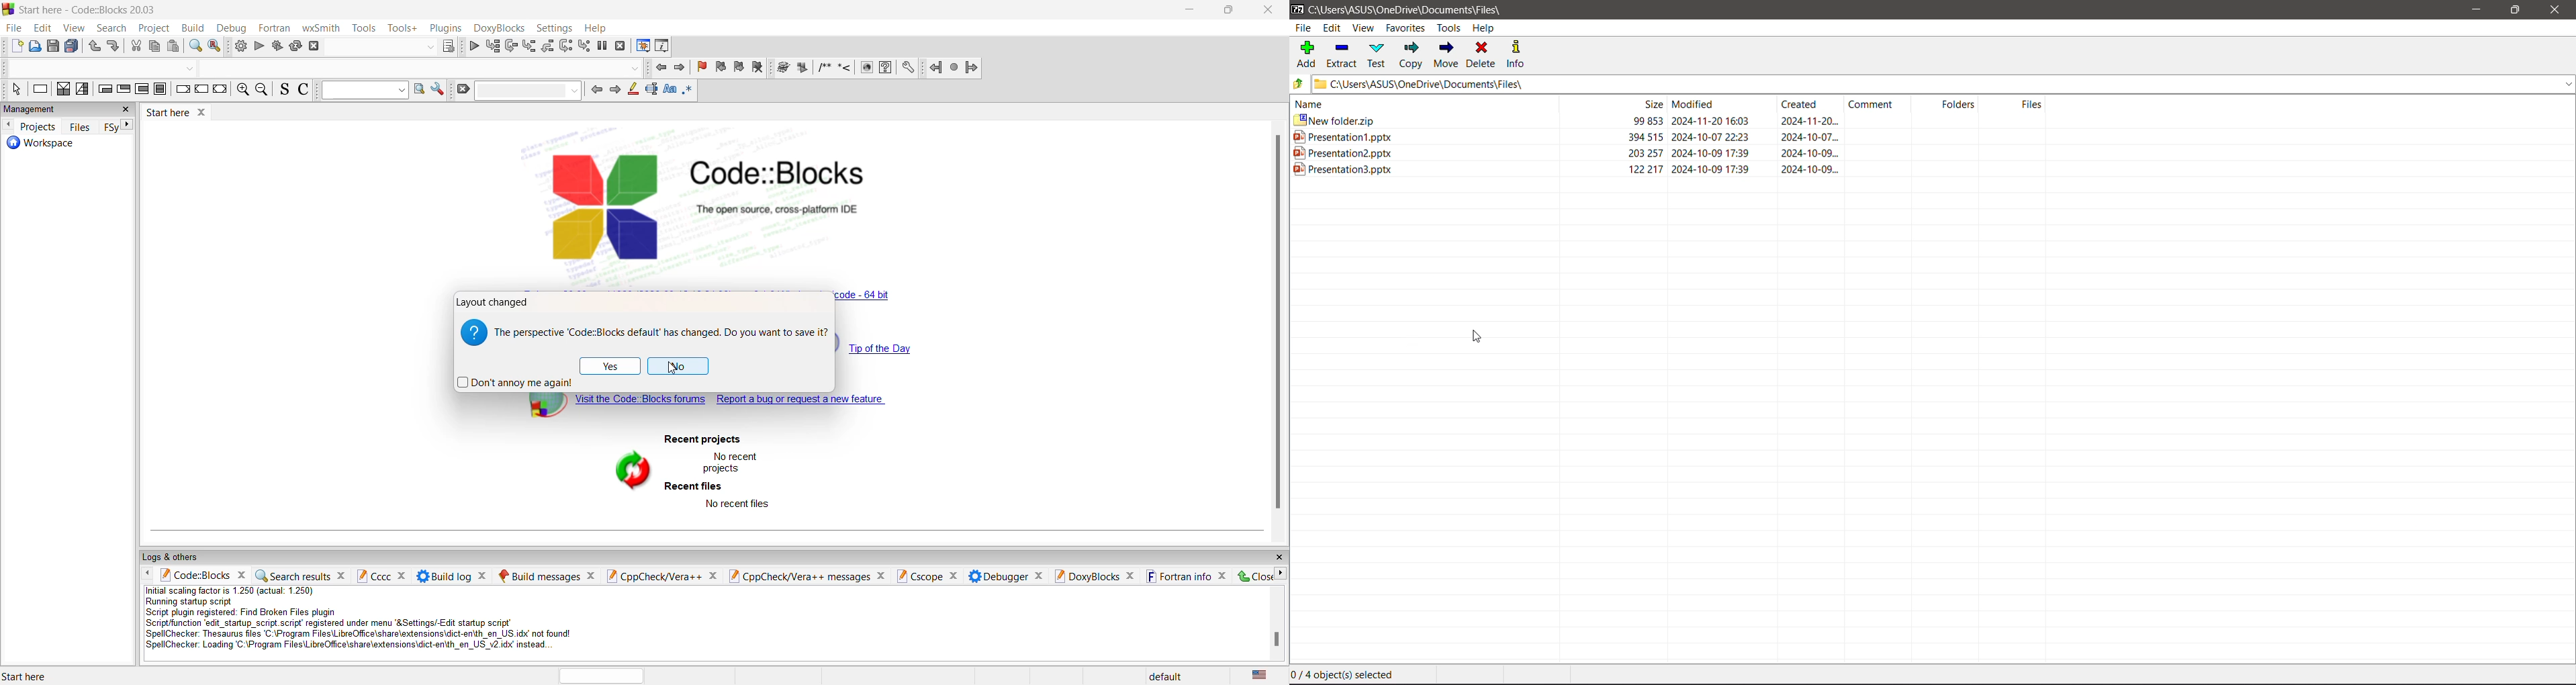 This screenshot has width=2576, height=700. I want to click on go back, so click(661, 68).